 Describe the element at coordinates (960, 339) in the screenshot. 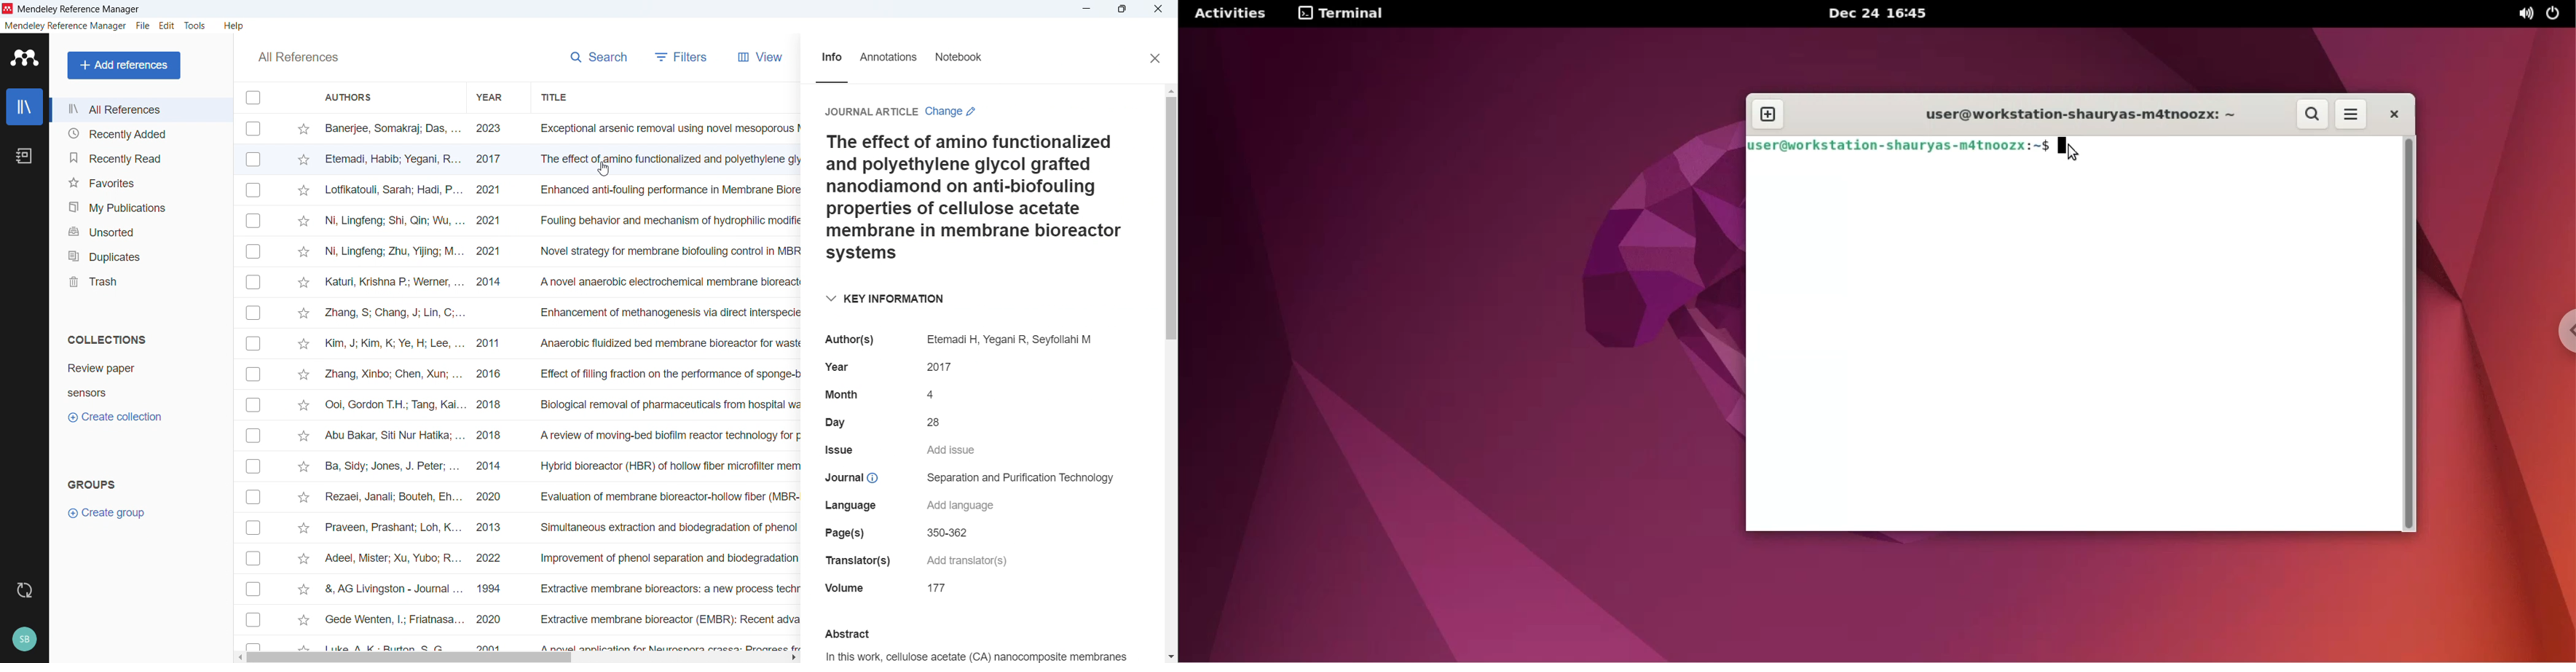

I see `Authors ` at that location.